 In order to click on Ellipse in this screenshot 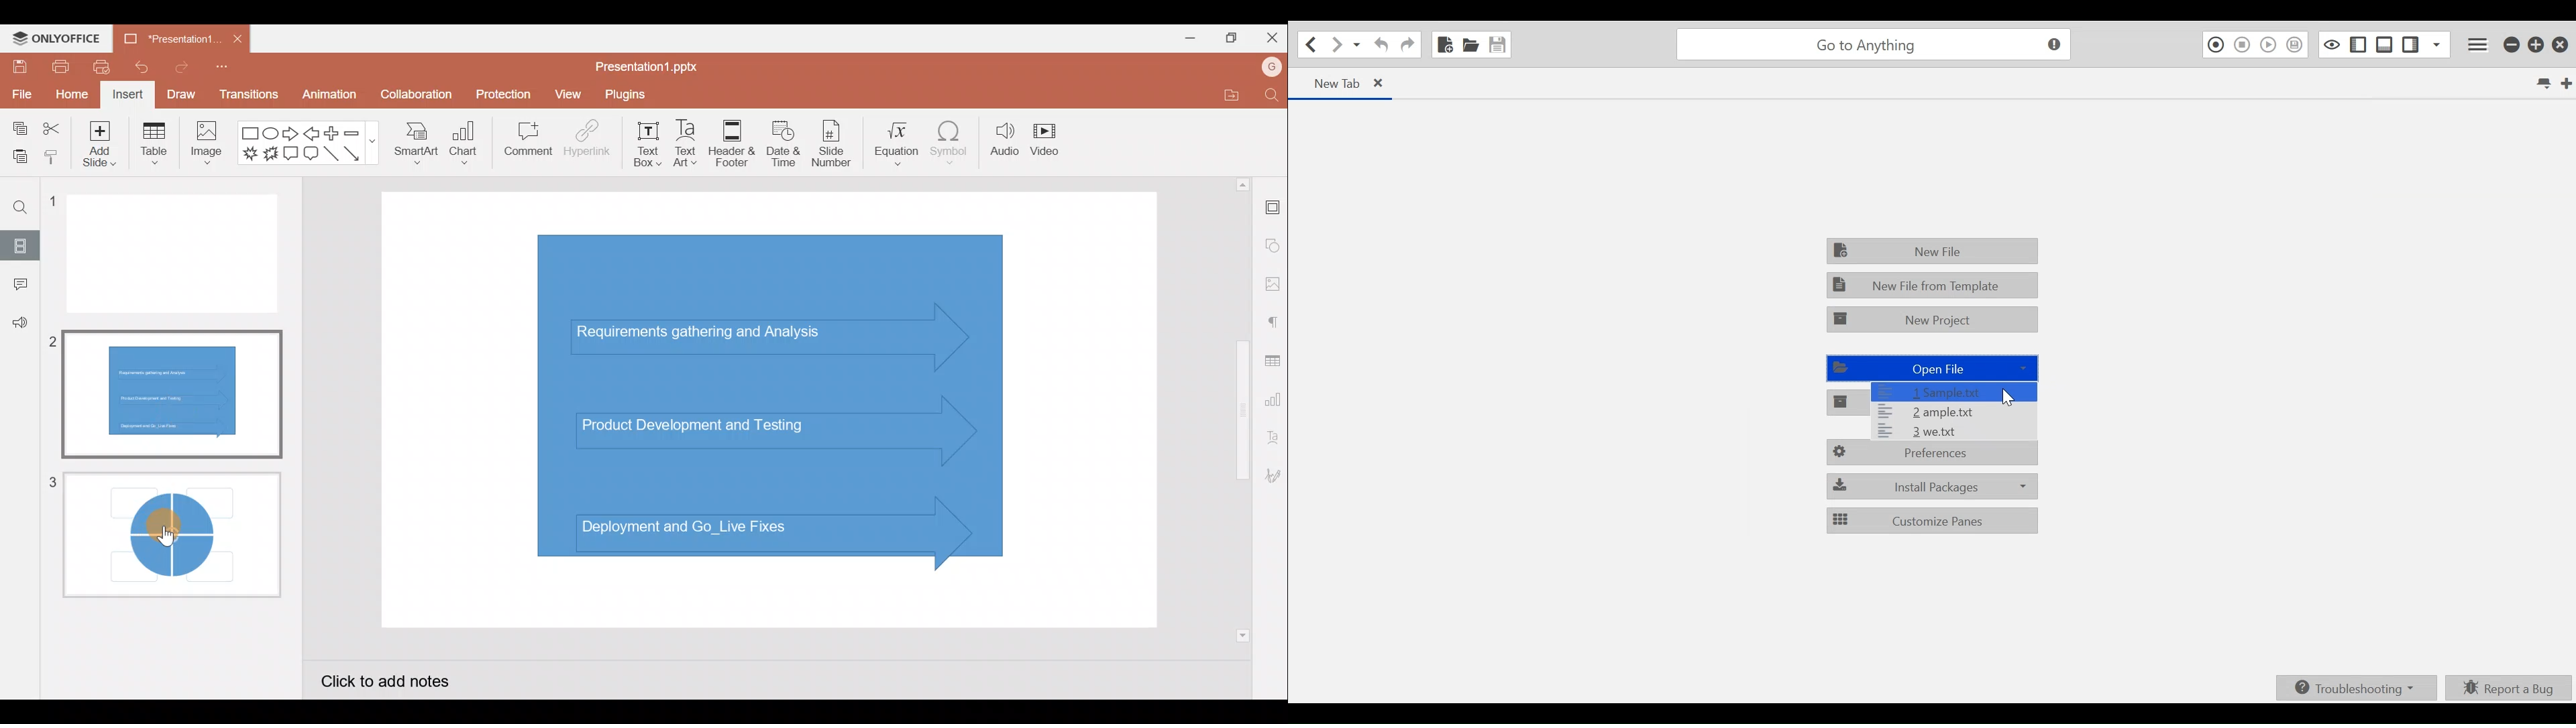, I will do `click(270, 135)`.